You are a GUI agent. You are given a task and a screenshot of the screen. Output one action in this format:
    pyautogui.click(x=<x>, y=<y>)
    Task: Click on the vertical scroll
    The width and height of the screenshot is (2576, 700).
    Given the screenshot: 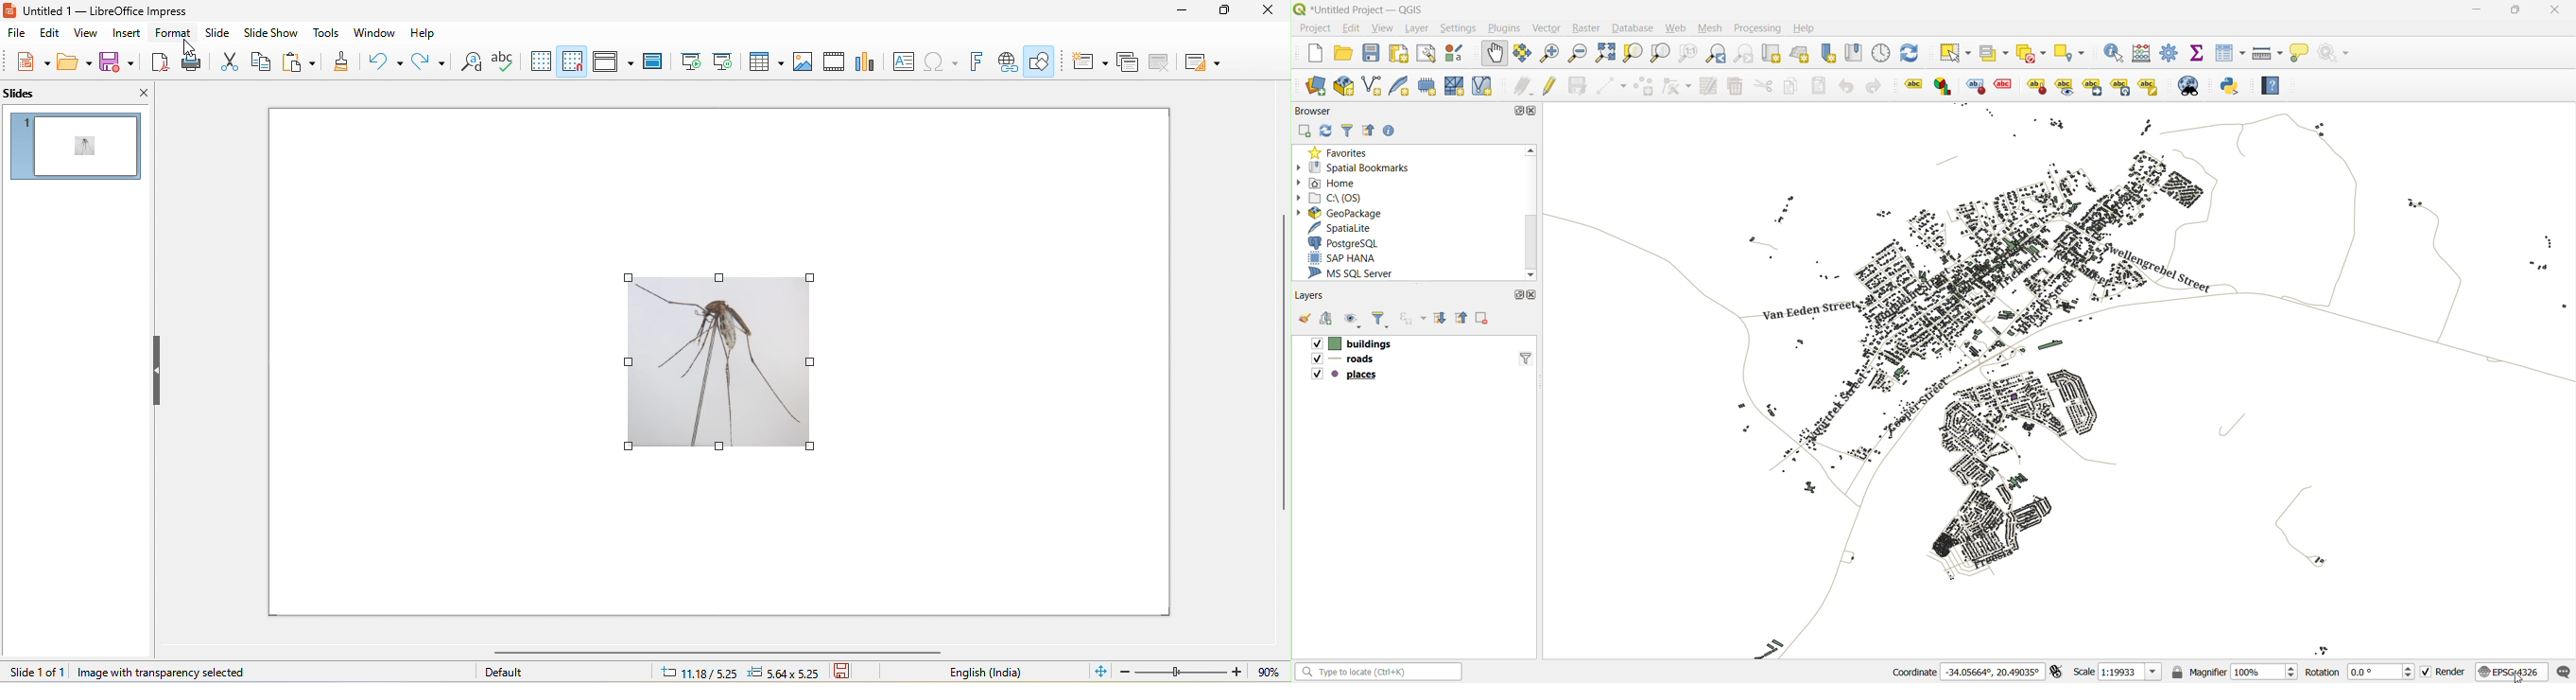 What is the action you would take?
    pyautogui.click(x=1283, y=362)
    